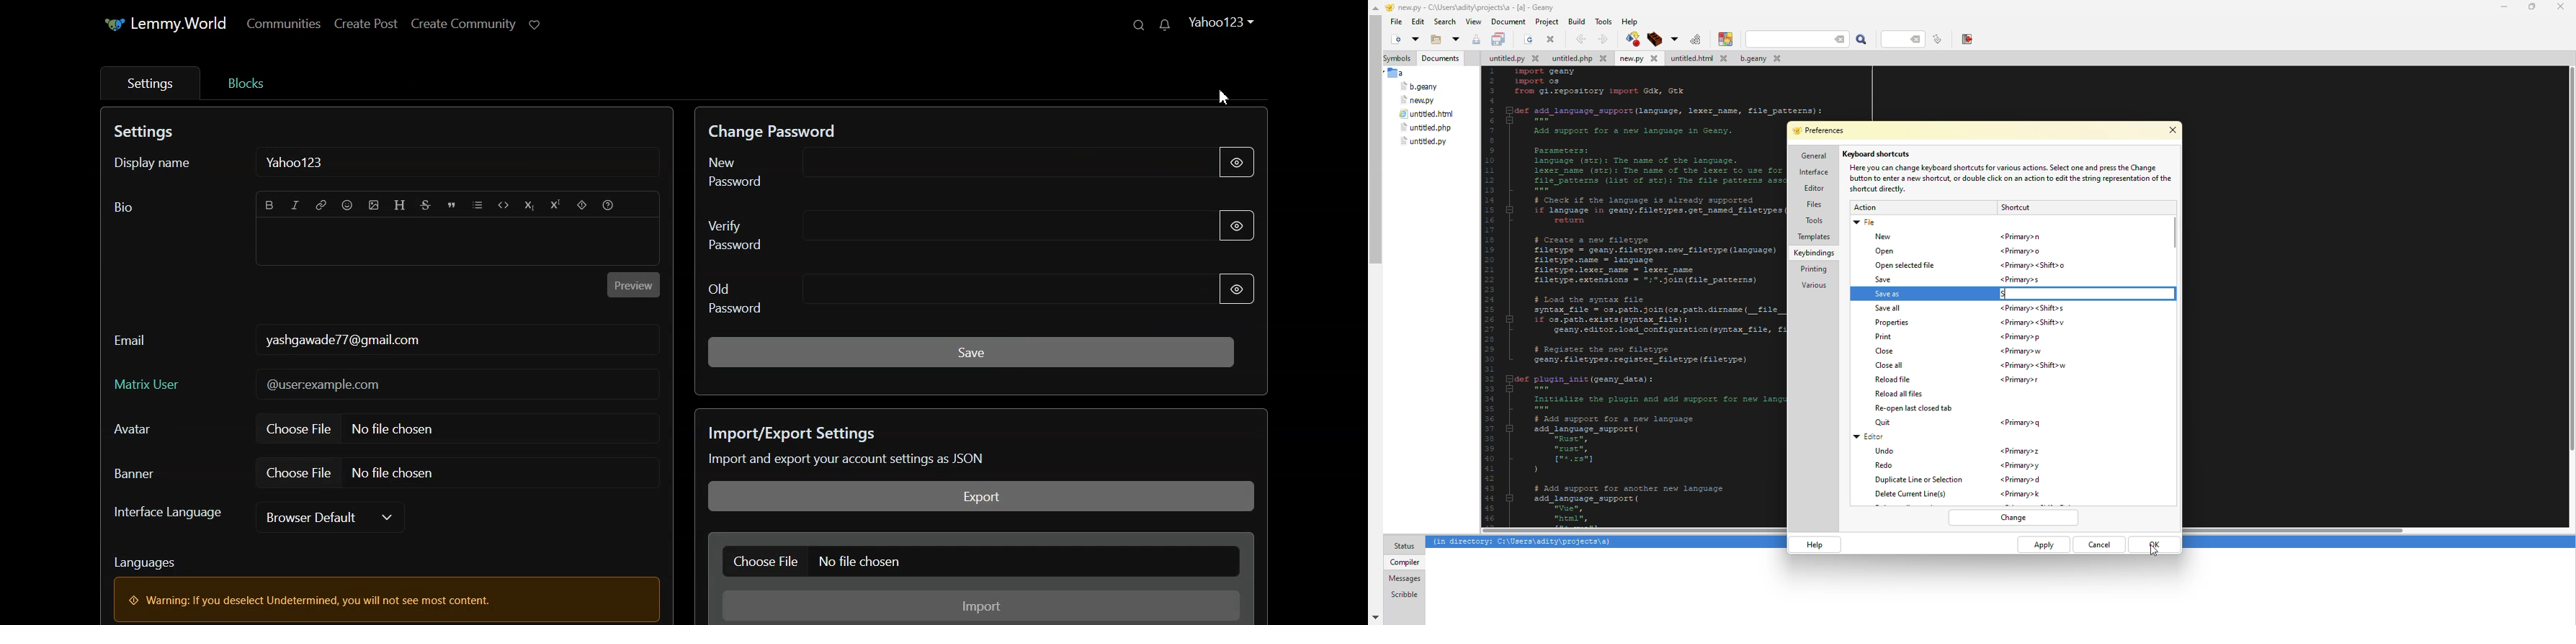 This screenshot has width=2576, height=644. Describe the element at coordinates (2034, 365) in the screenshot. I see `shortcut` at that location.